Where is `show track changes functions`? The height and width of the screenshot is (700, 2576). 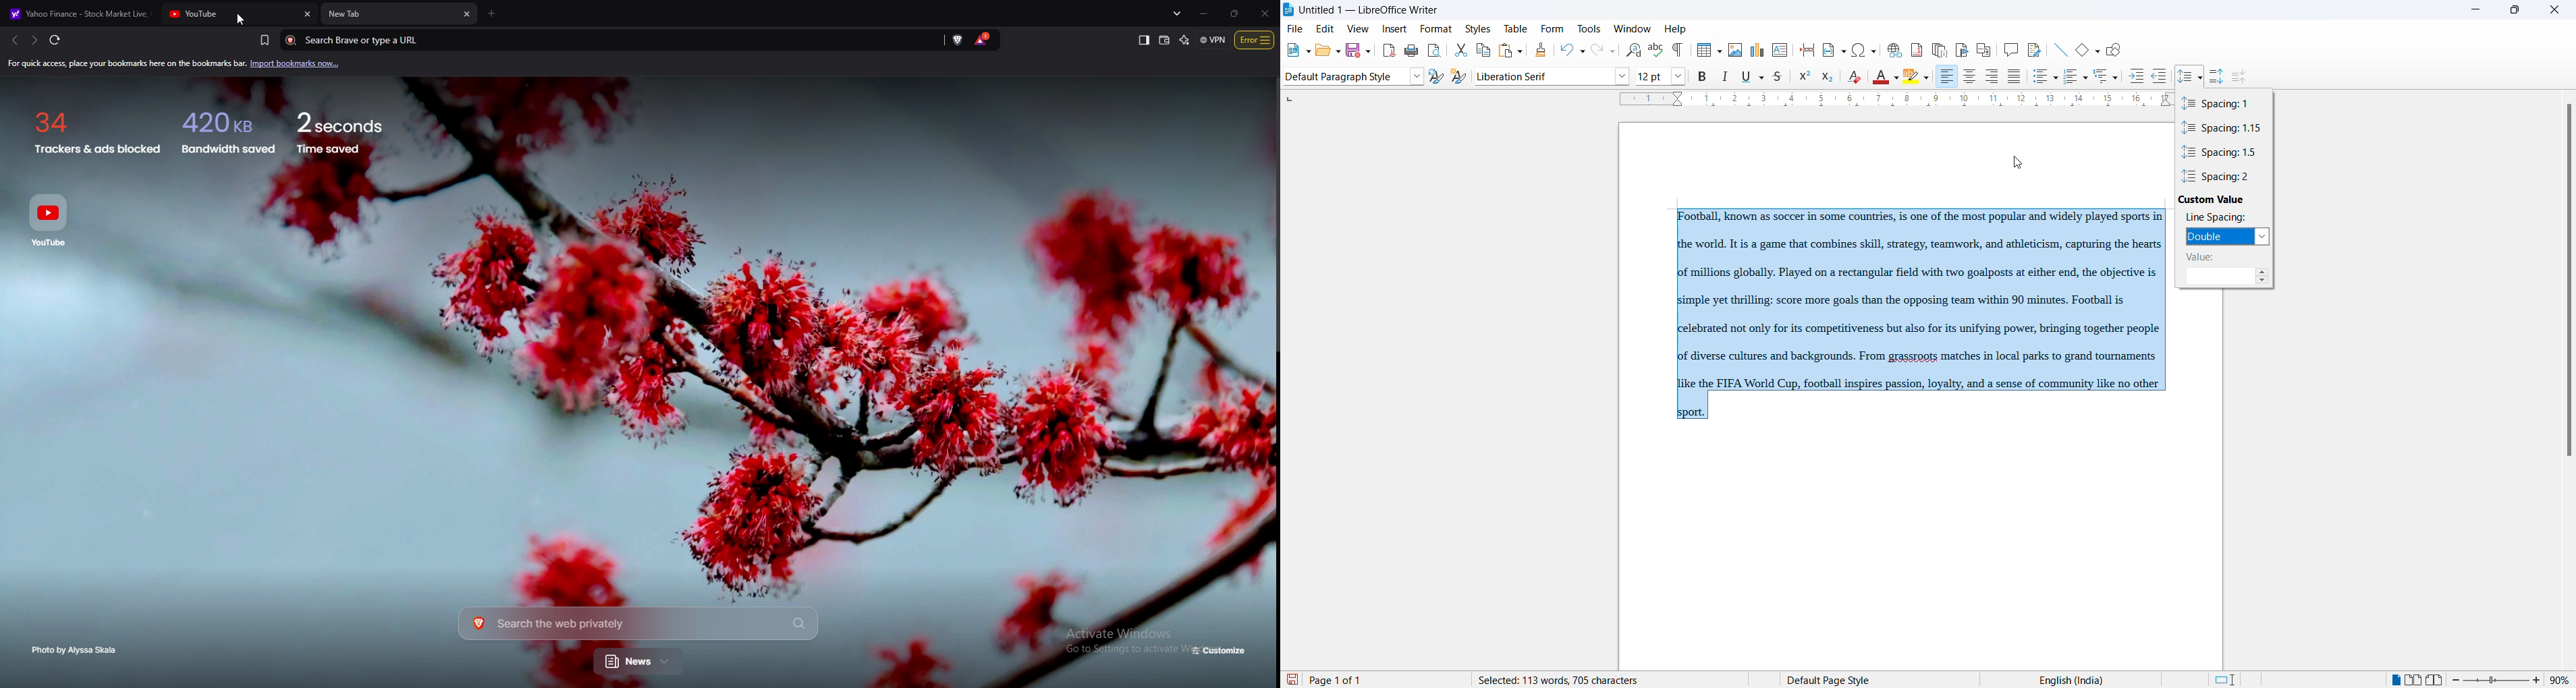 show track changes functions is located at coordinates (2035, 50).